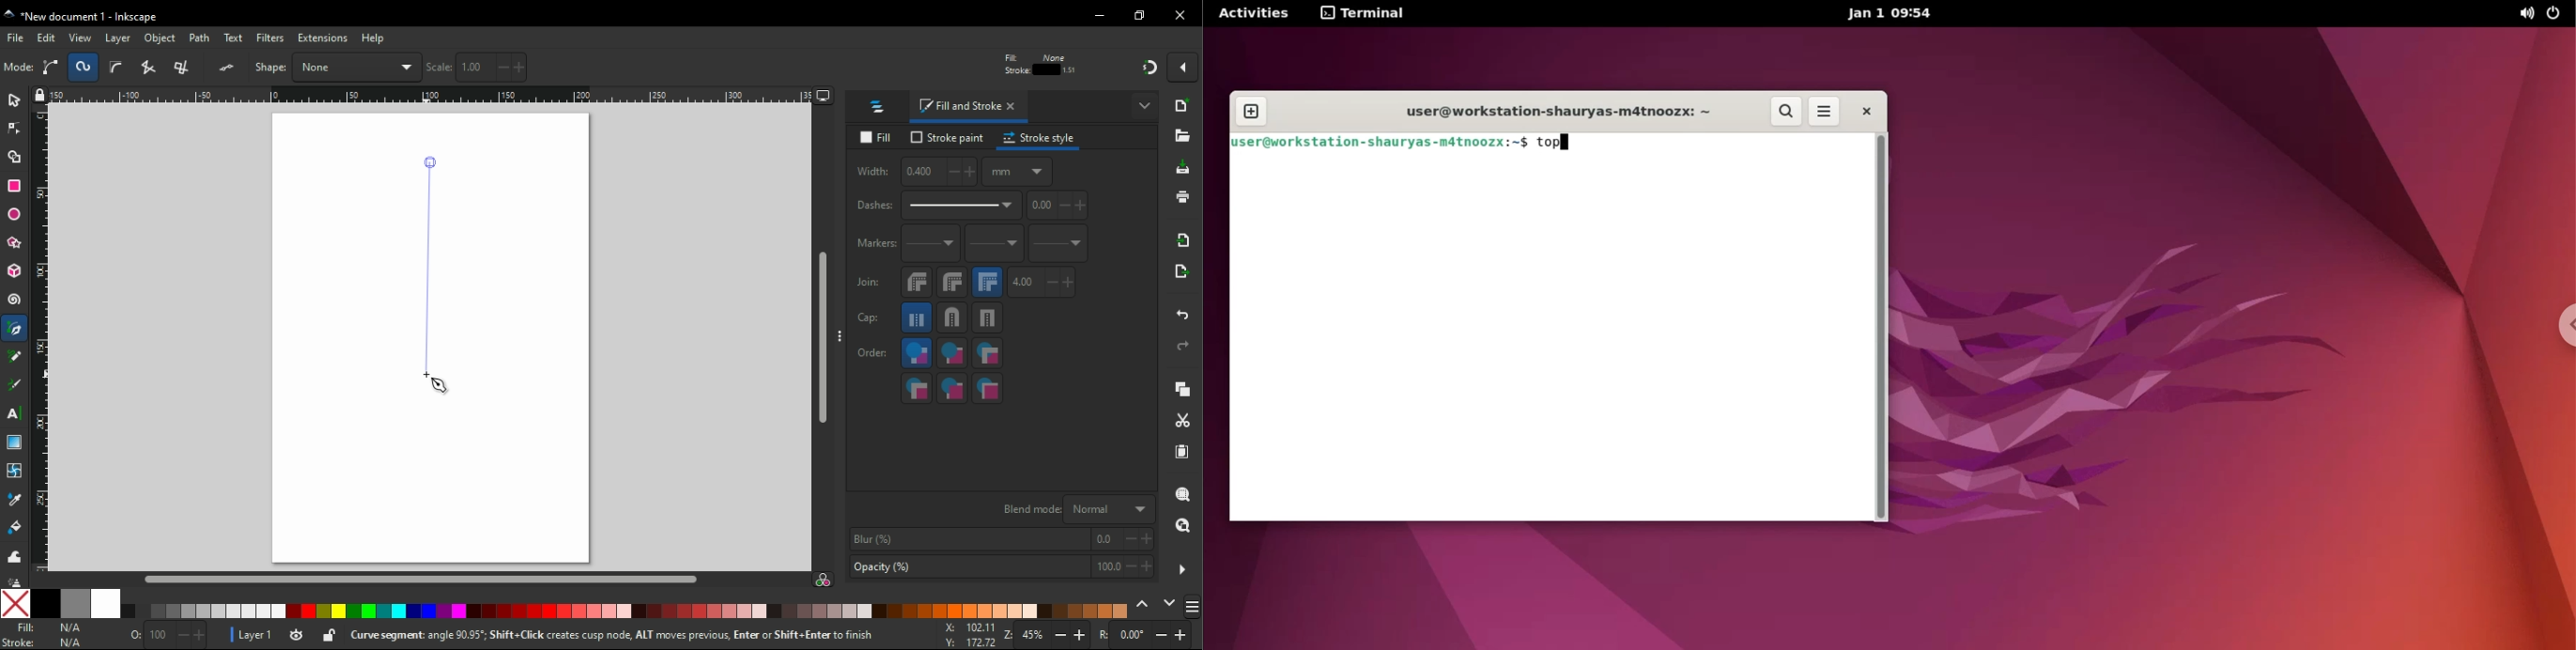 The image size is (2576, 672). I want to click on more settings, so click(1182, 570).